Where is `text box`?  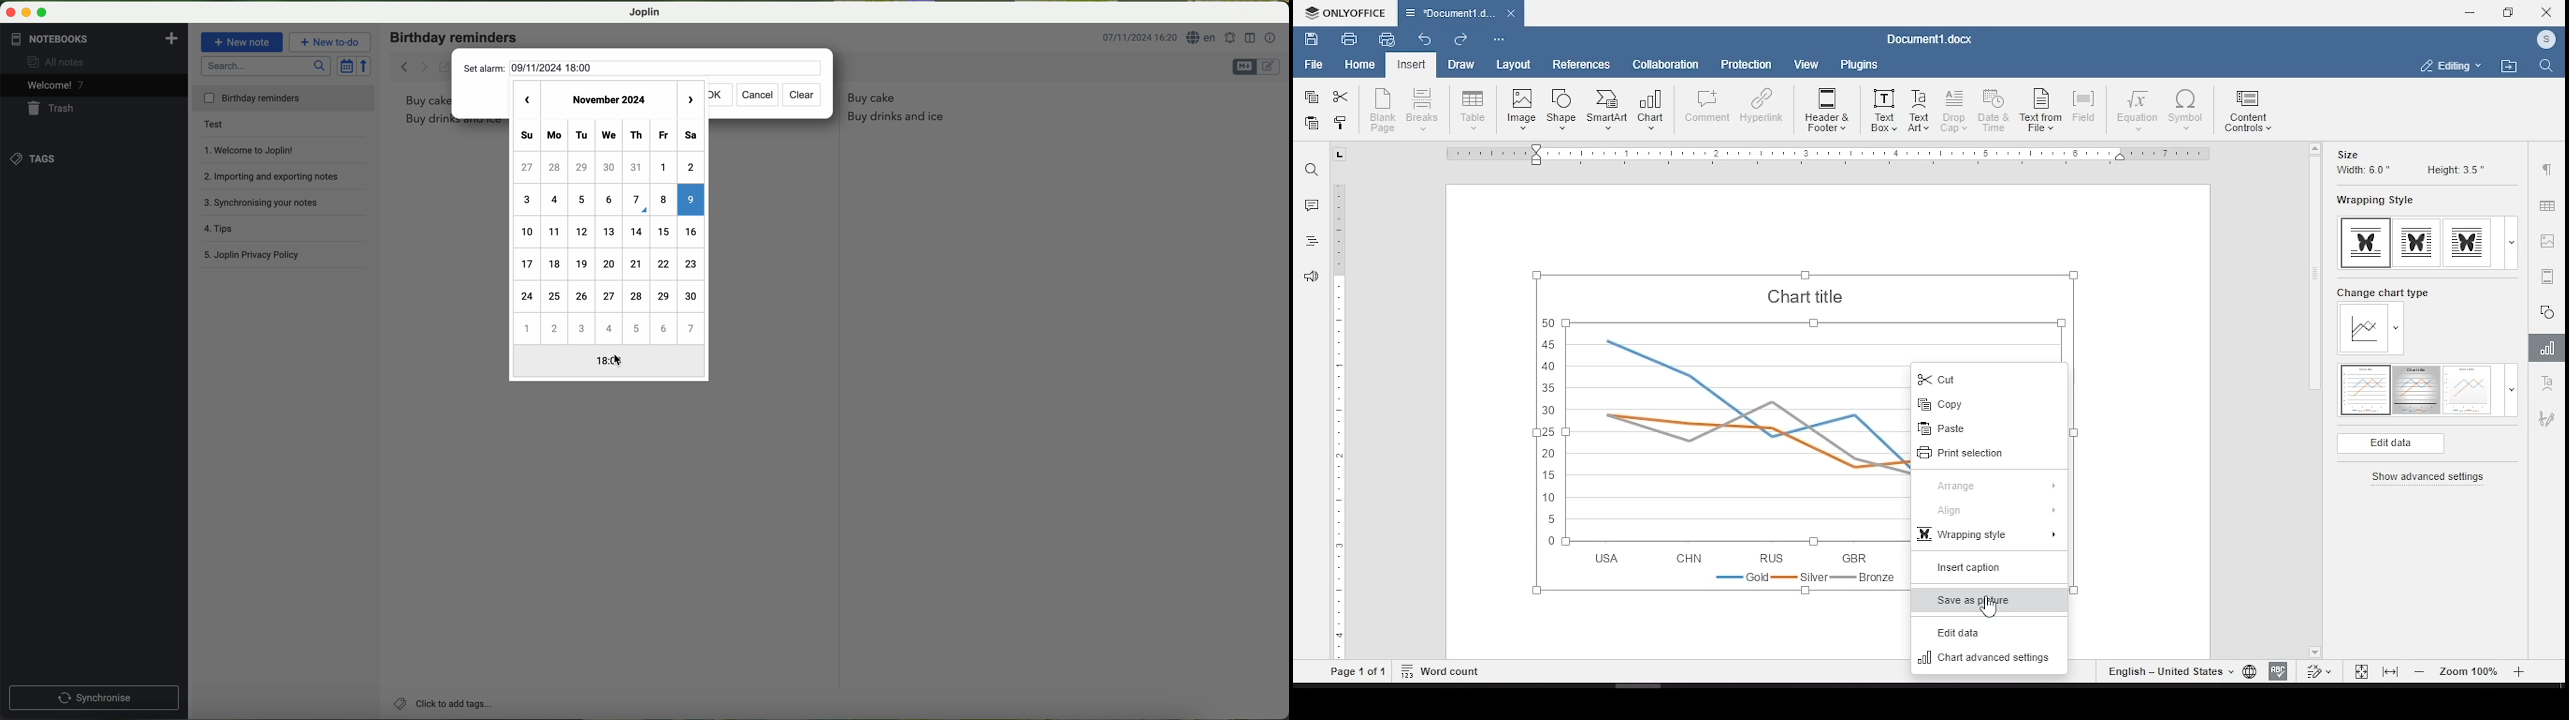 text box is located at coordinates (1884, 108).